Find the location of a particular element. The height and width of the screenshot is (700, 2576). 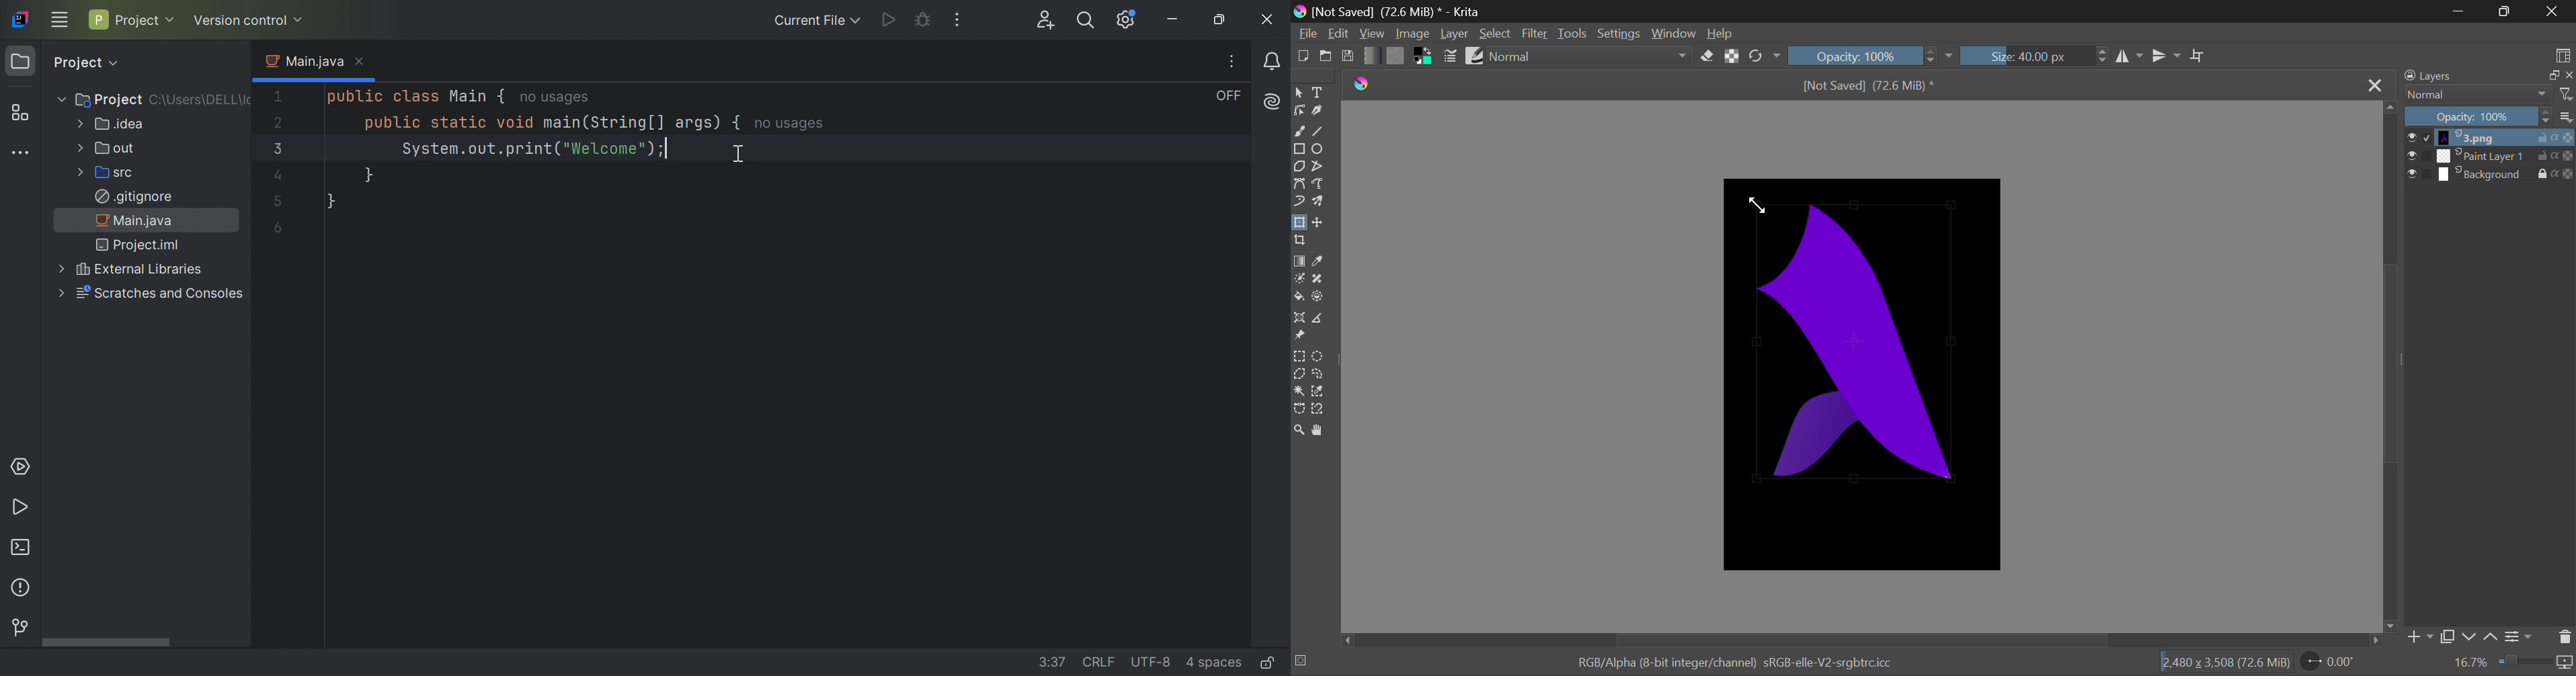

Restore Down is located at coordinates (2460, 12).